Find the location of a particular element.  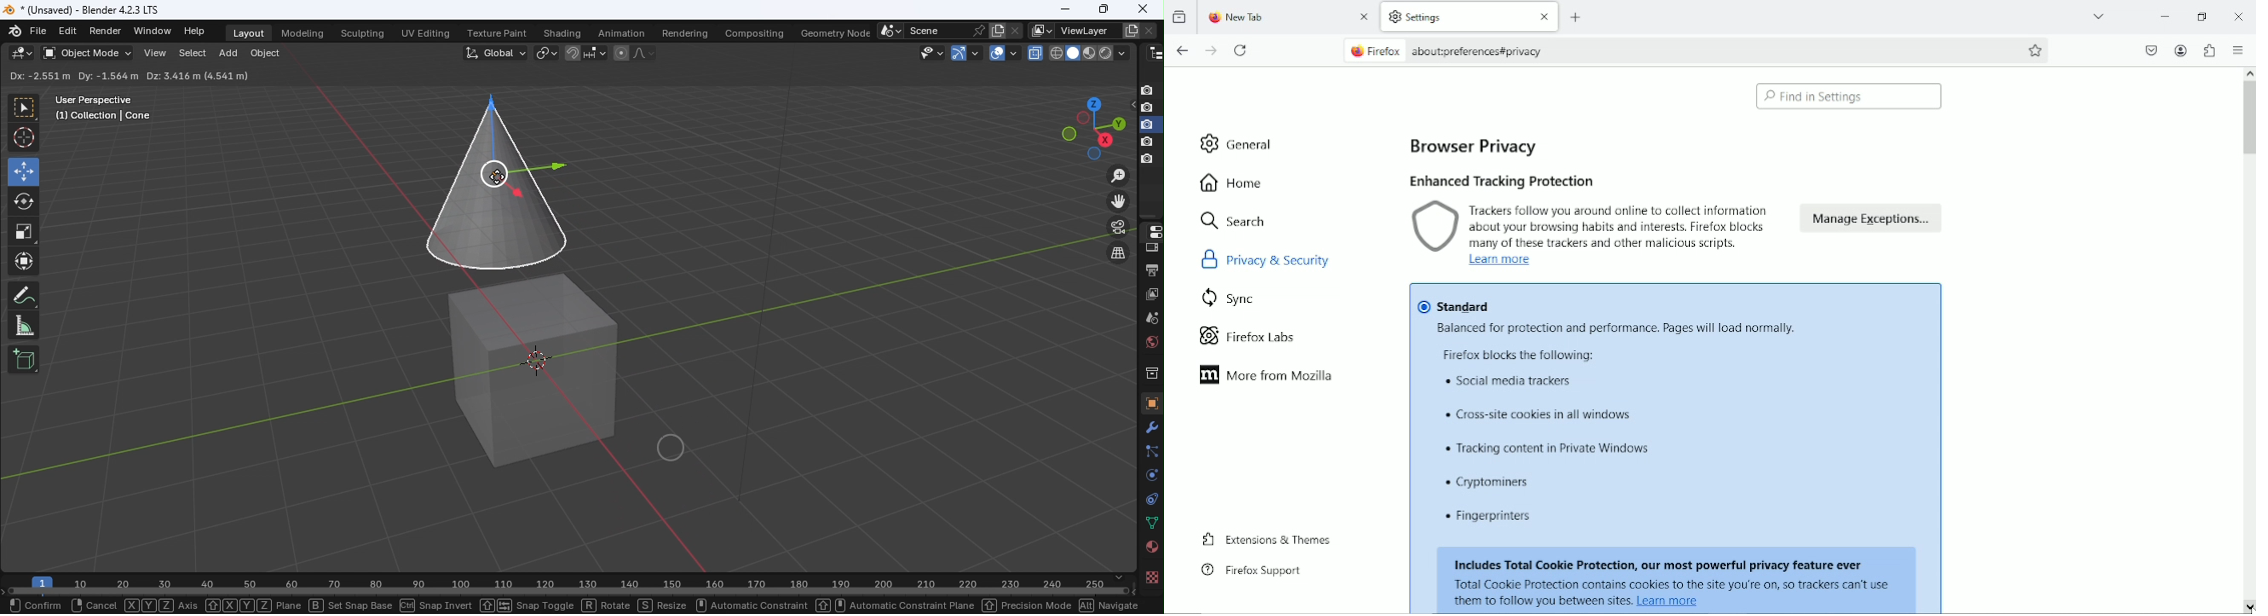

balanced for protection and performance. Pages will load normally. is located at coordinates (1613, 331).